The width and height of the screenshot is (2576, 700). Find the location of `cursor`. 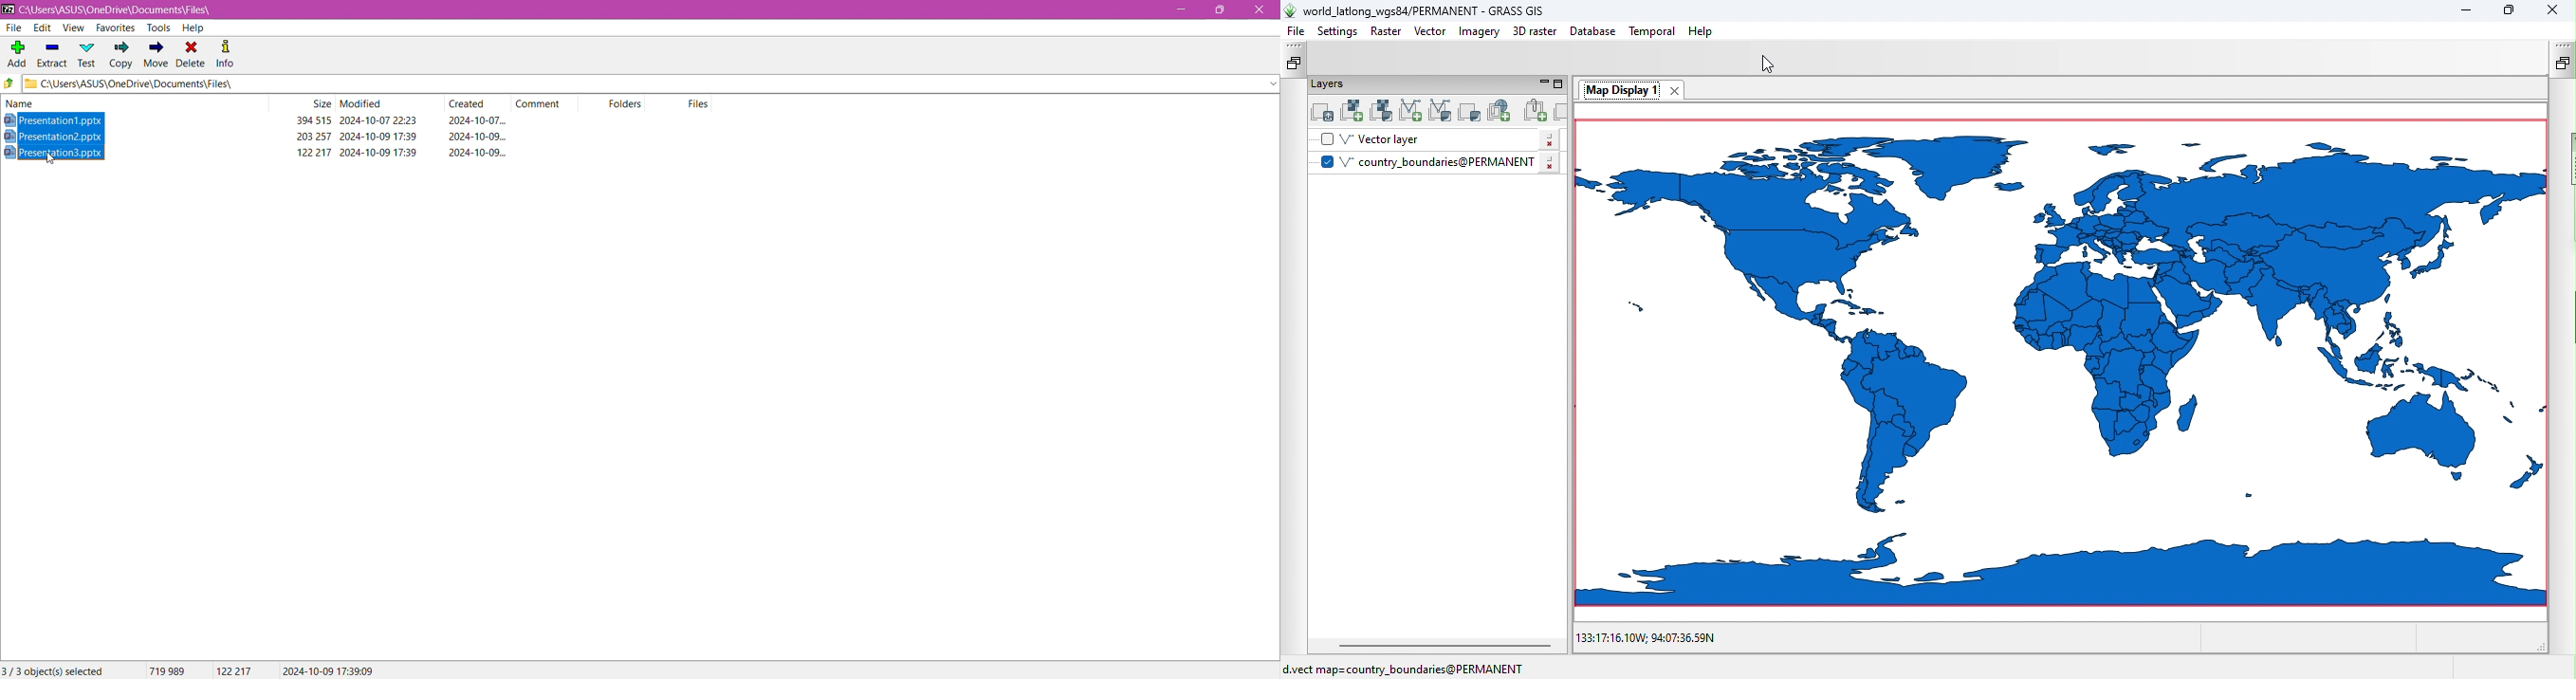

cursor is located at coordinates (51, 161).